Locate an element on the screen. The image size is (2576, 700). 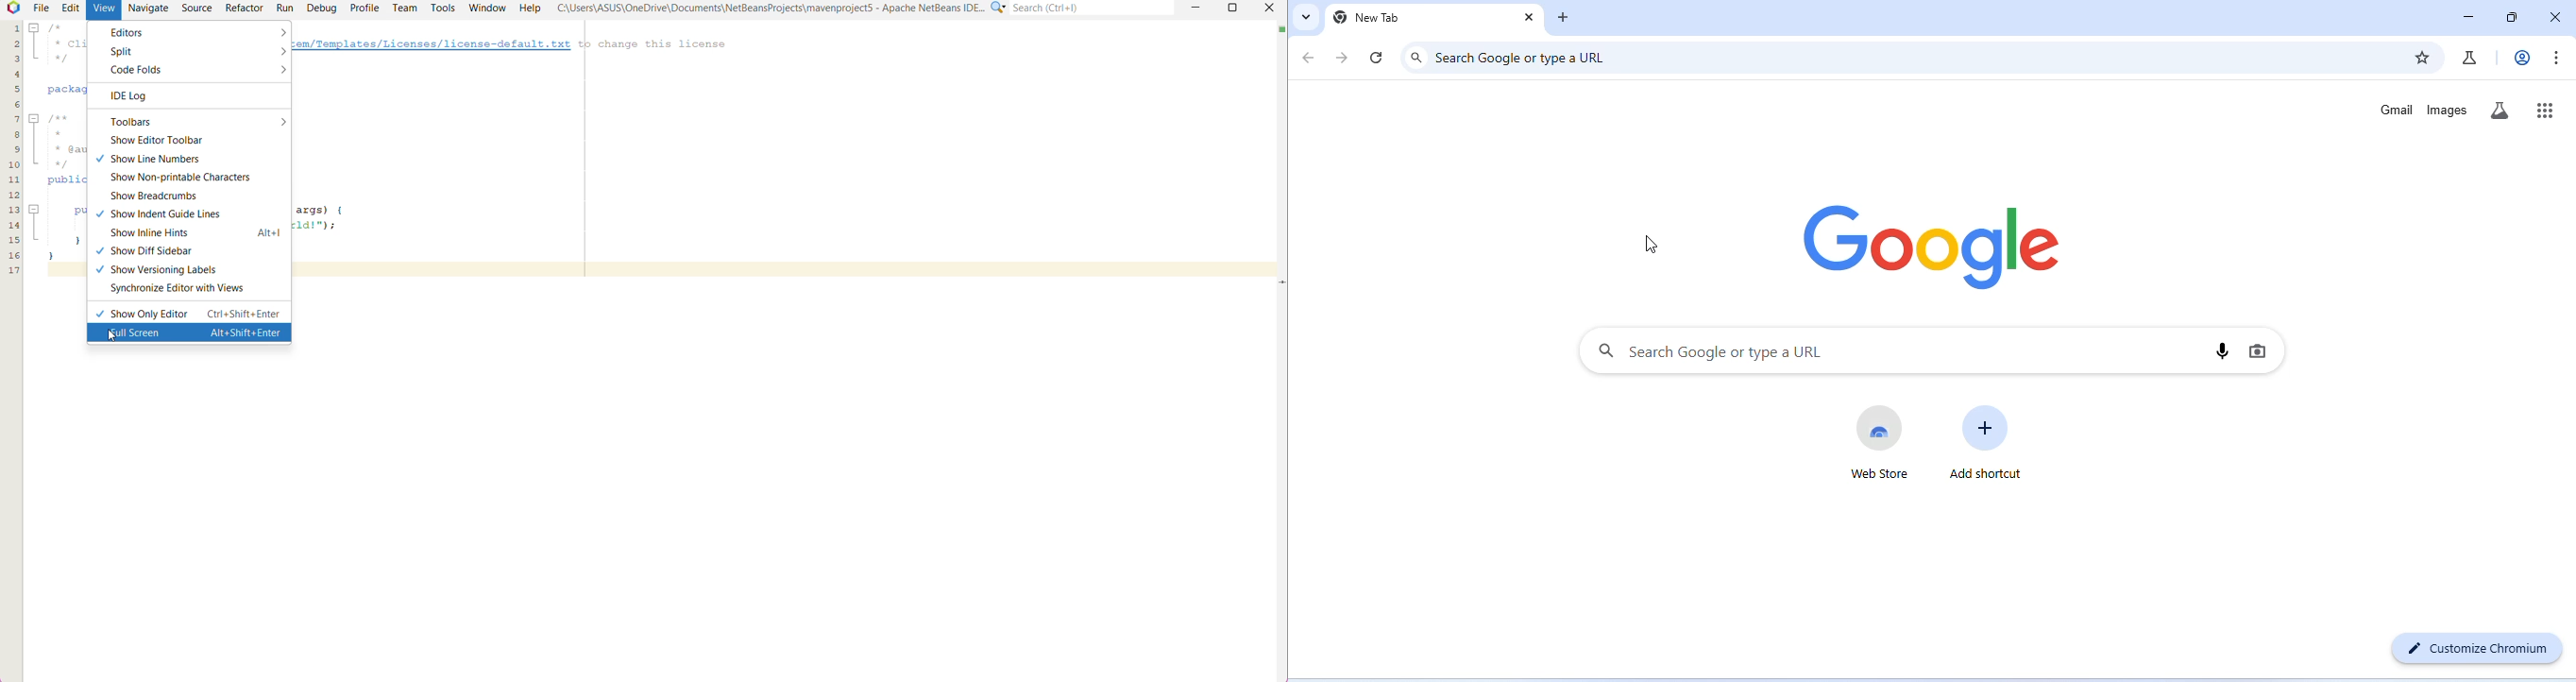
chrome labs is located at coordinates (2469, 57).